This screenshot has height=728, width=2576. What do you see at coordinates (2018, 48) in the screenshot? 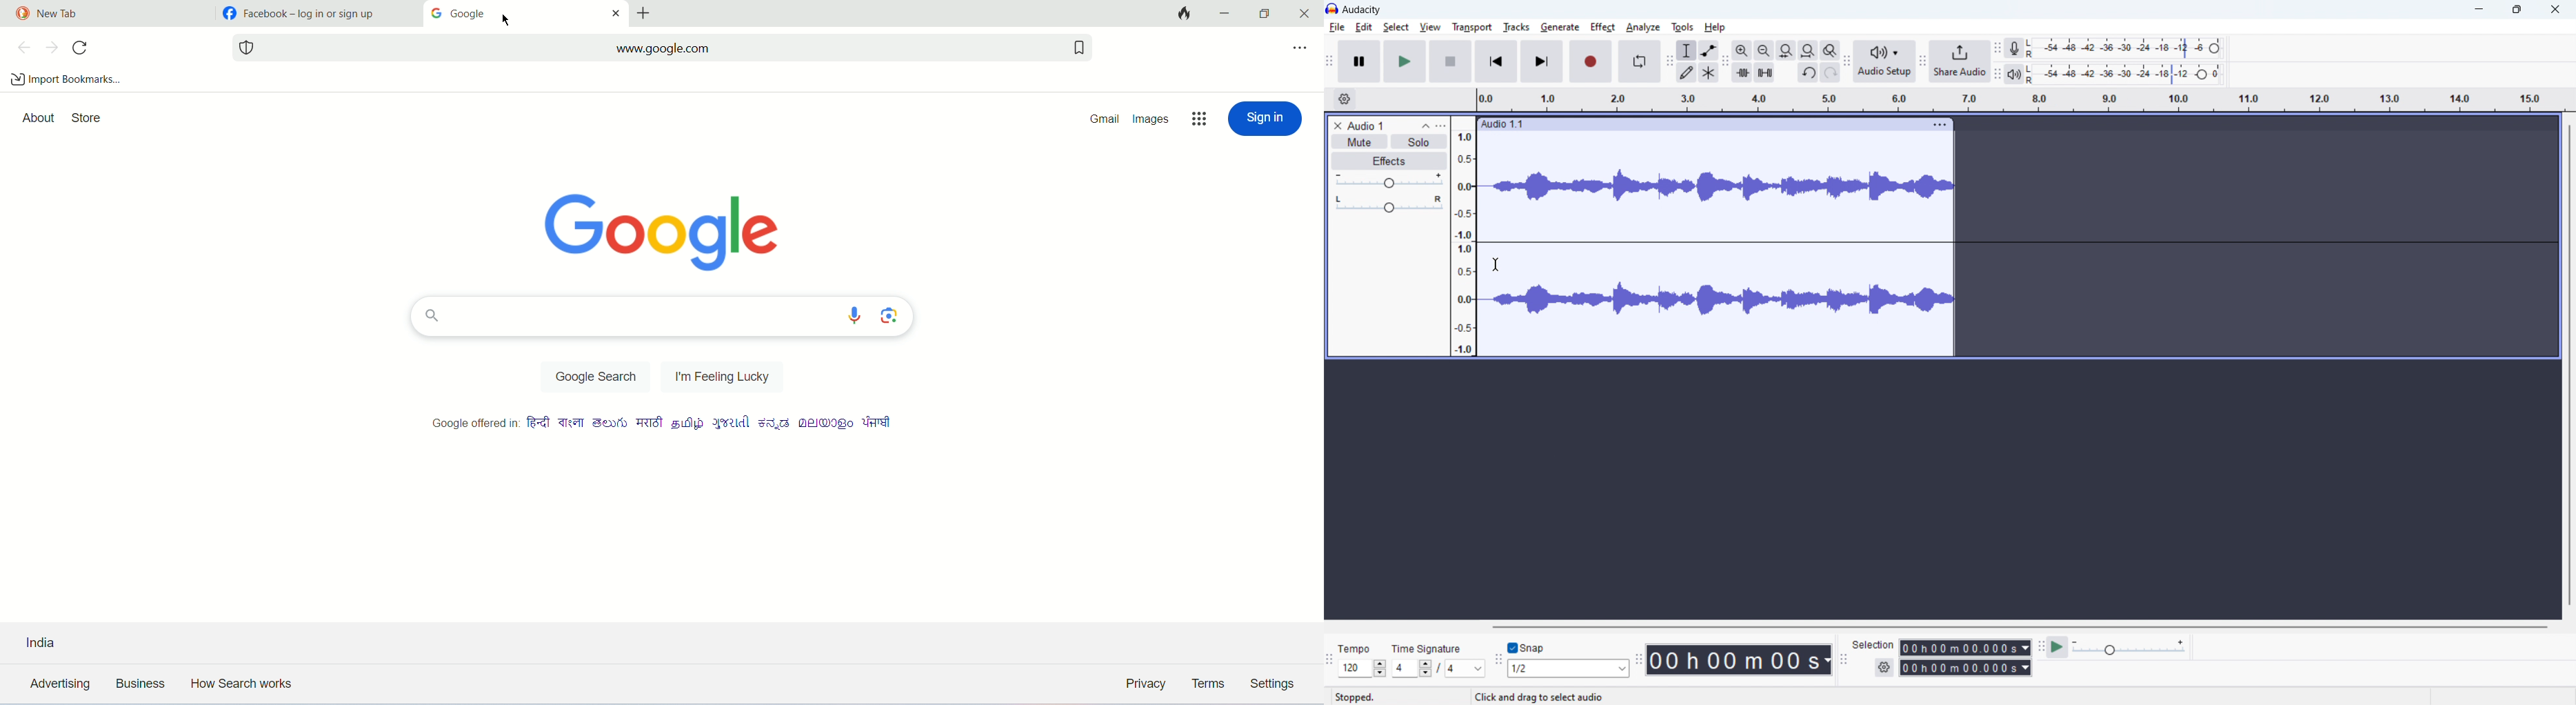
I see `recording meter ` at bounding box center [2018, 48].